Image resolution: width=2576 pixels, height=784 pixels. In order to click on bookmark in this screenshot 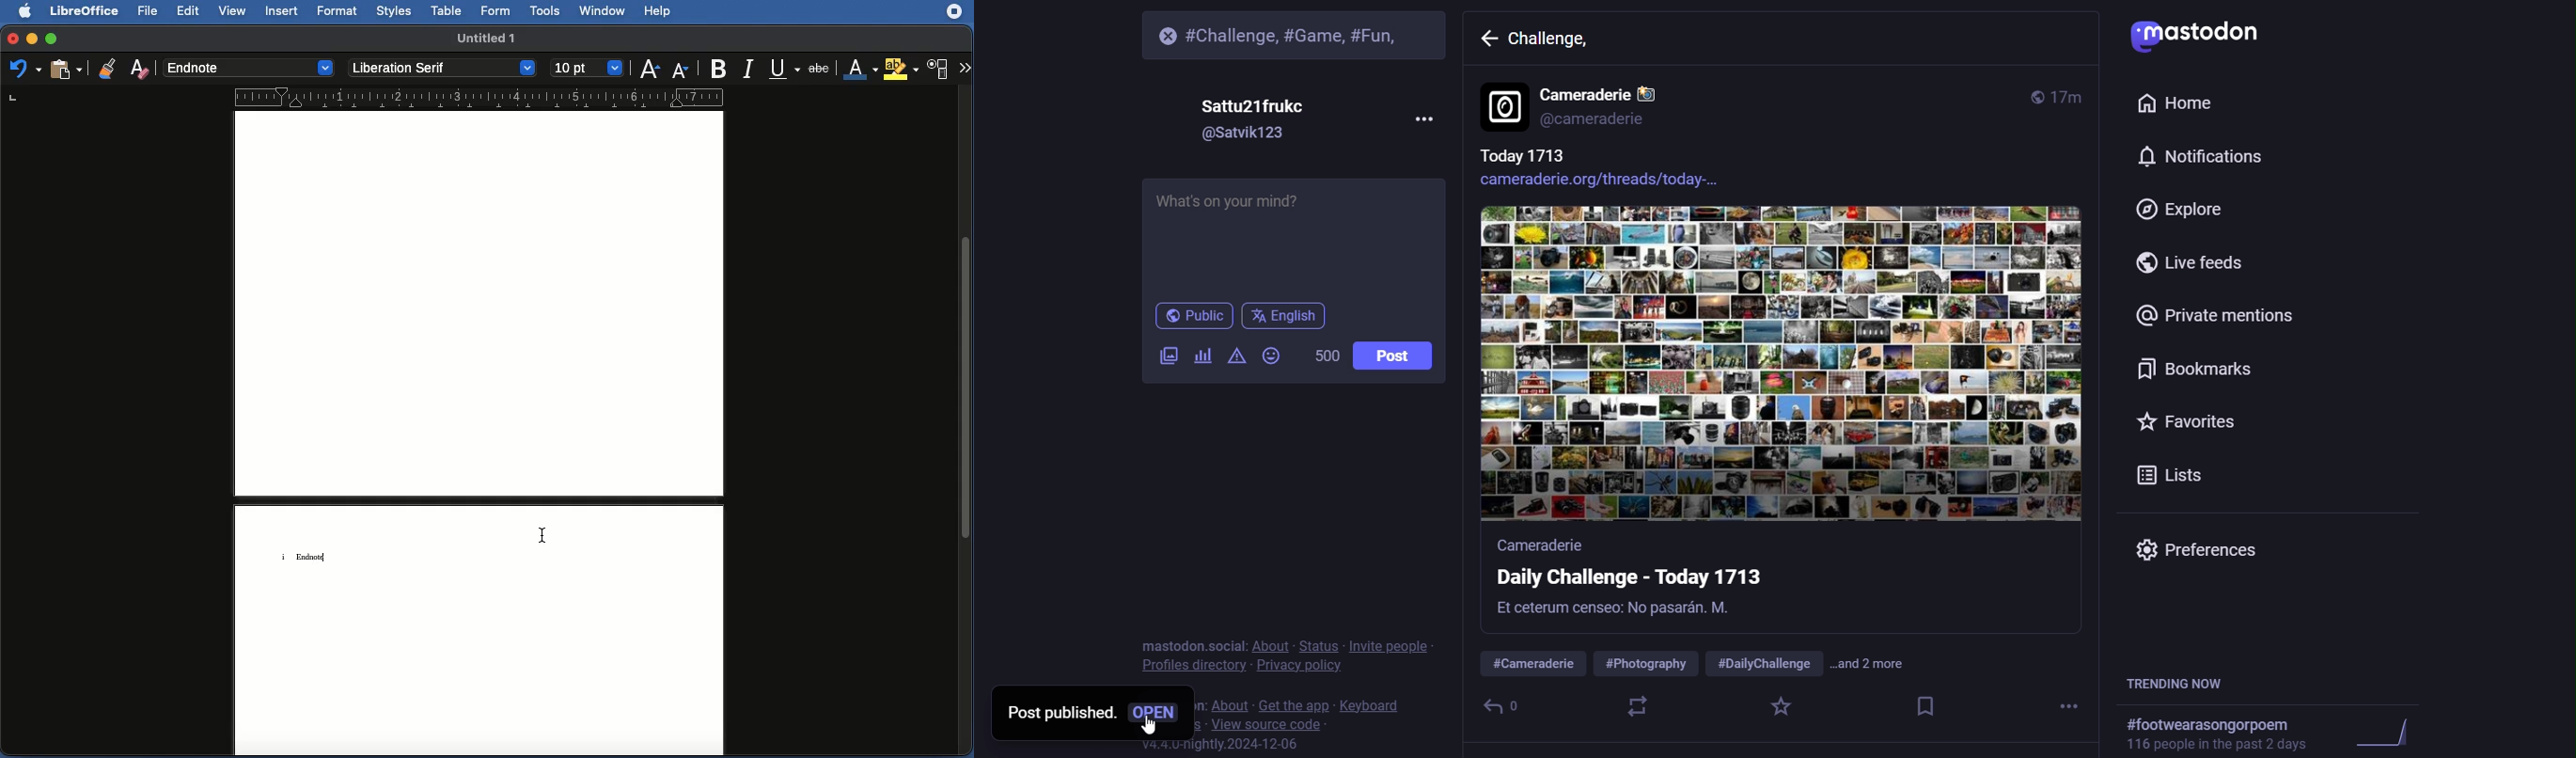, I will do `click(2193, 370)`.